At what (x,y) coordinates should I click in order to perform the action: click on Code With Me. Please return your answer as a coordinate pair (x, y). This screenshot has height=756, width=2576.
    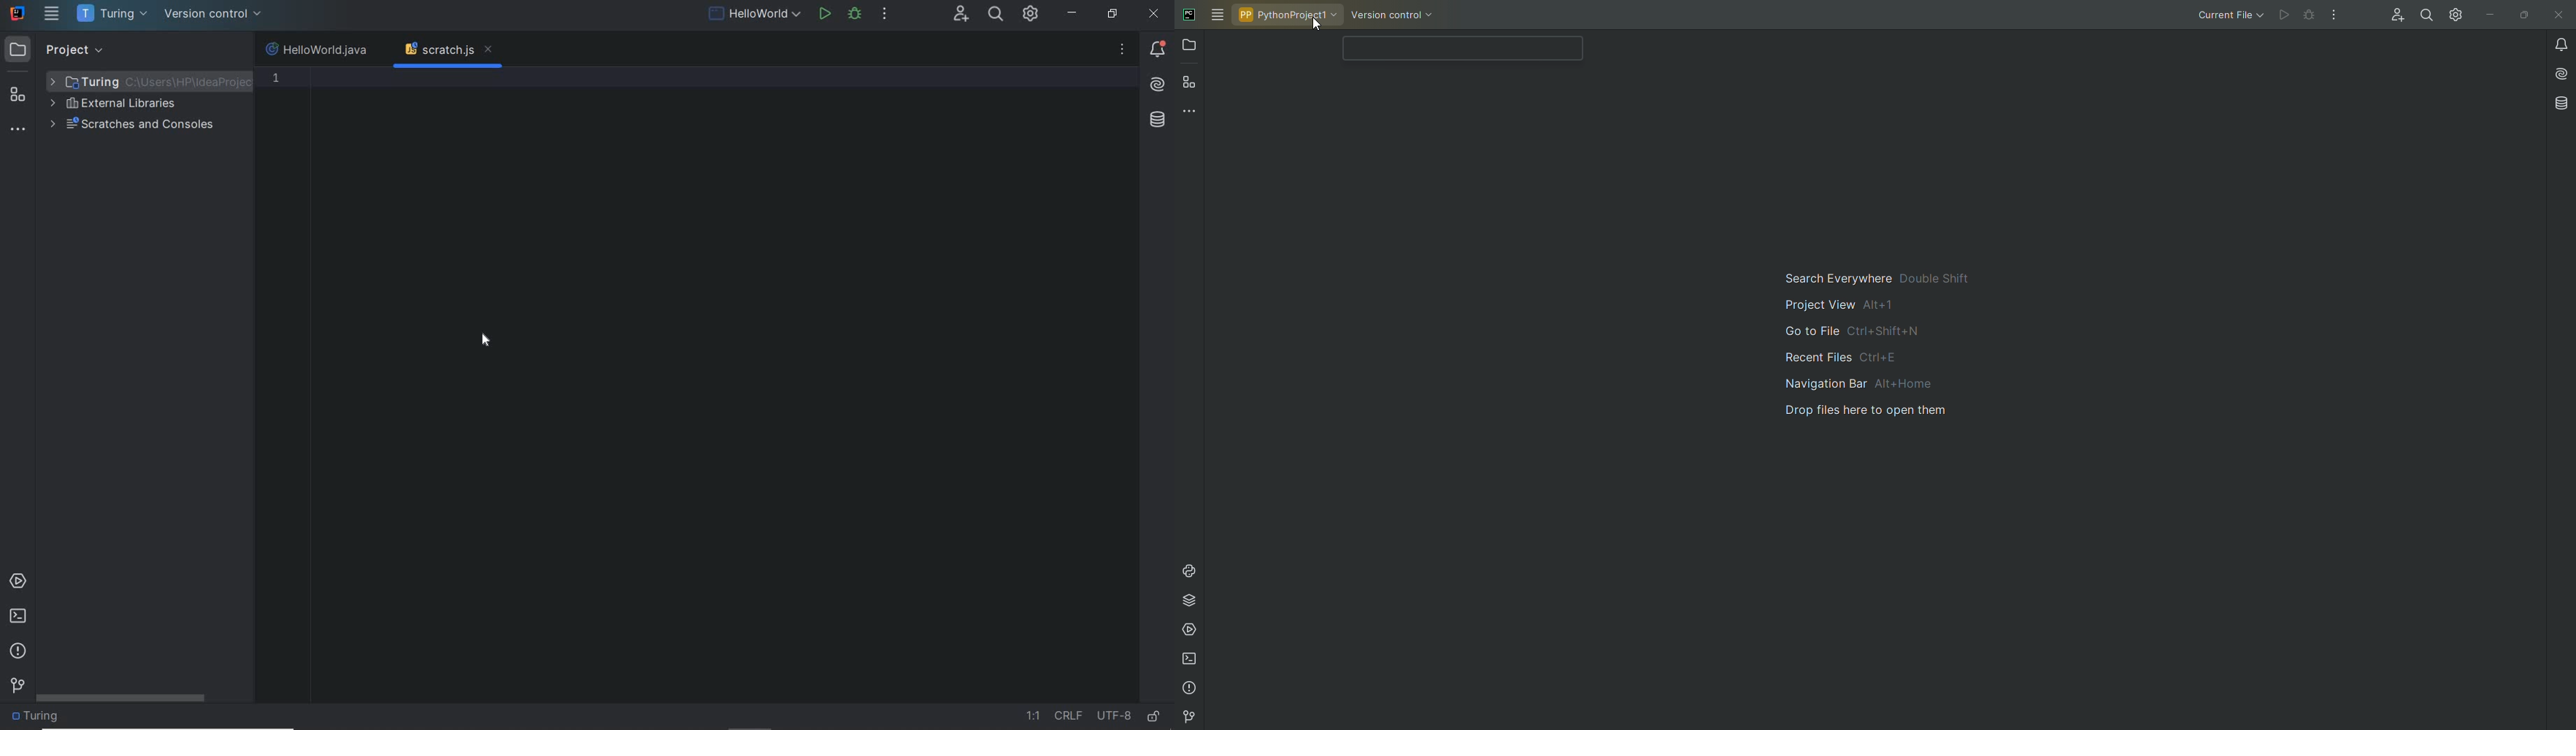
    Looking at the image, I should click on (2392, 17).